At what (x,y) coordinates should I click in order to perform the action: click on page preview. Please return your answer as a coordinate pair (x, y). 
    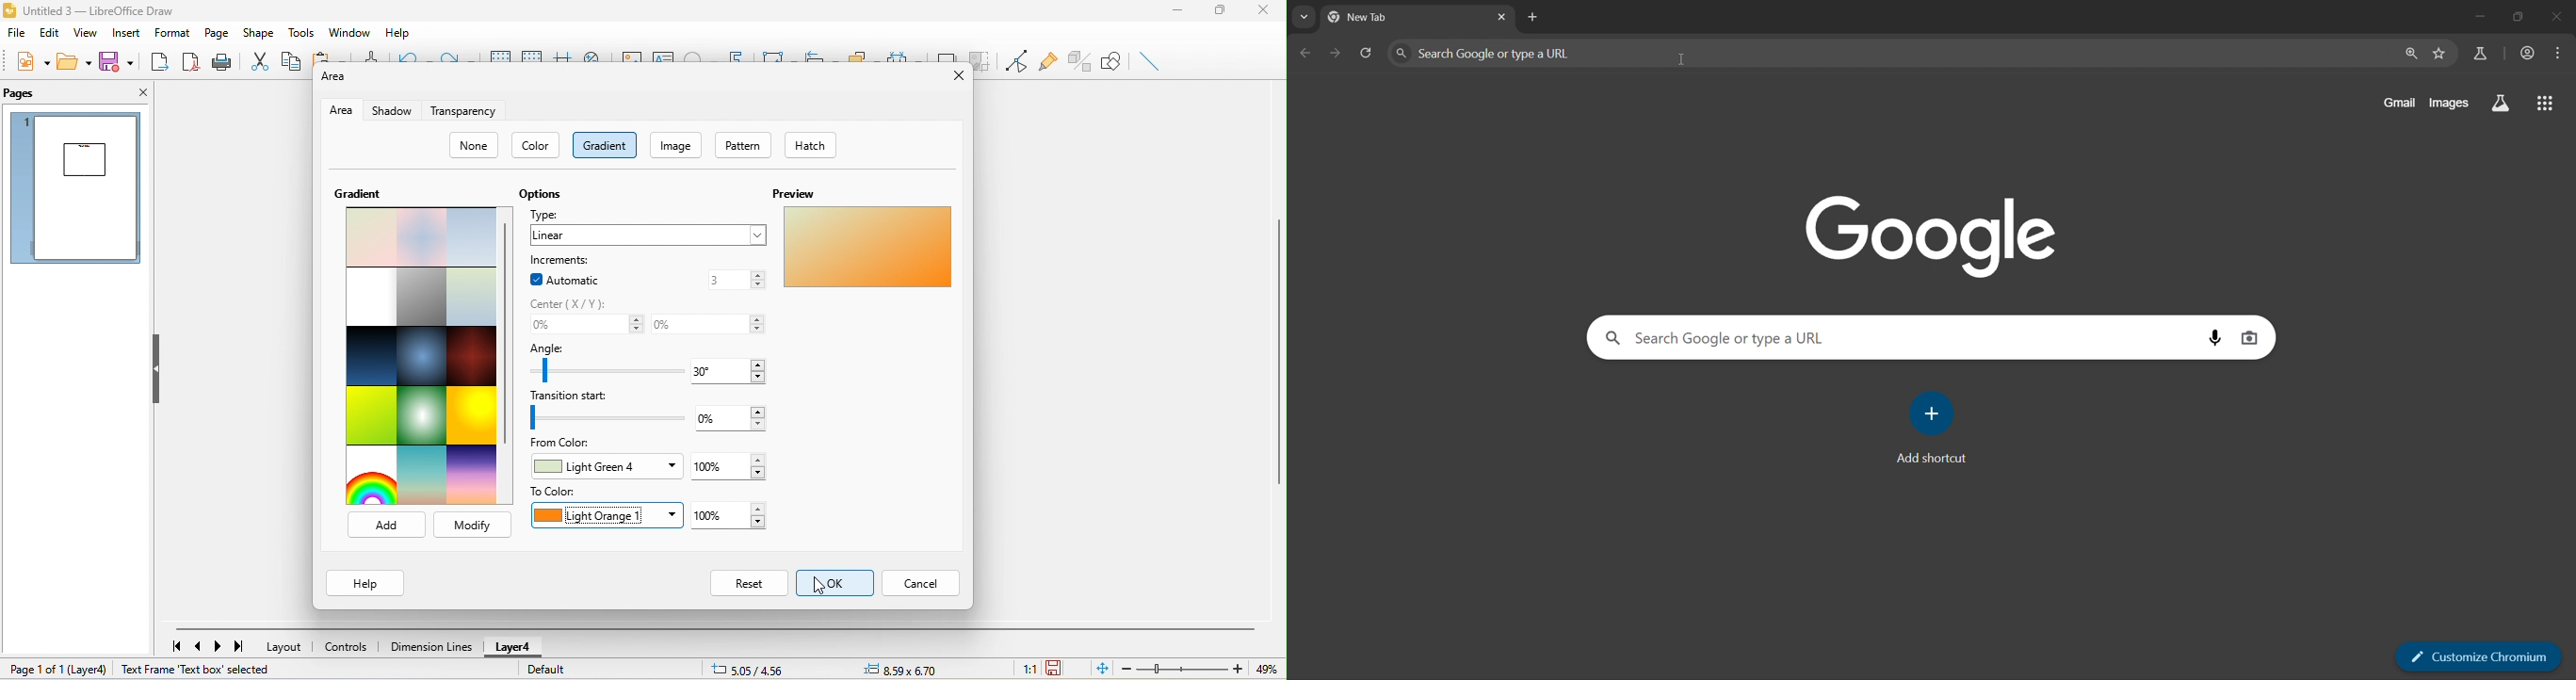
    Looking at the image, I should click on (73, 189).